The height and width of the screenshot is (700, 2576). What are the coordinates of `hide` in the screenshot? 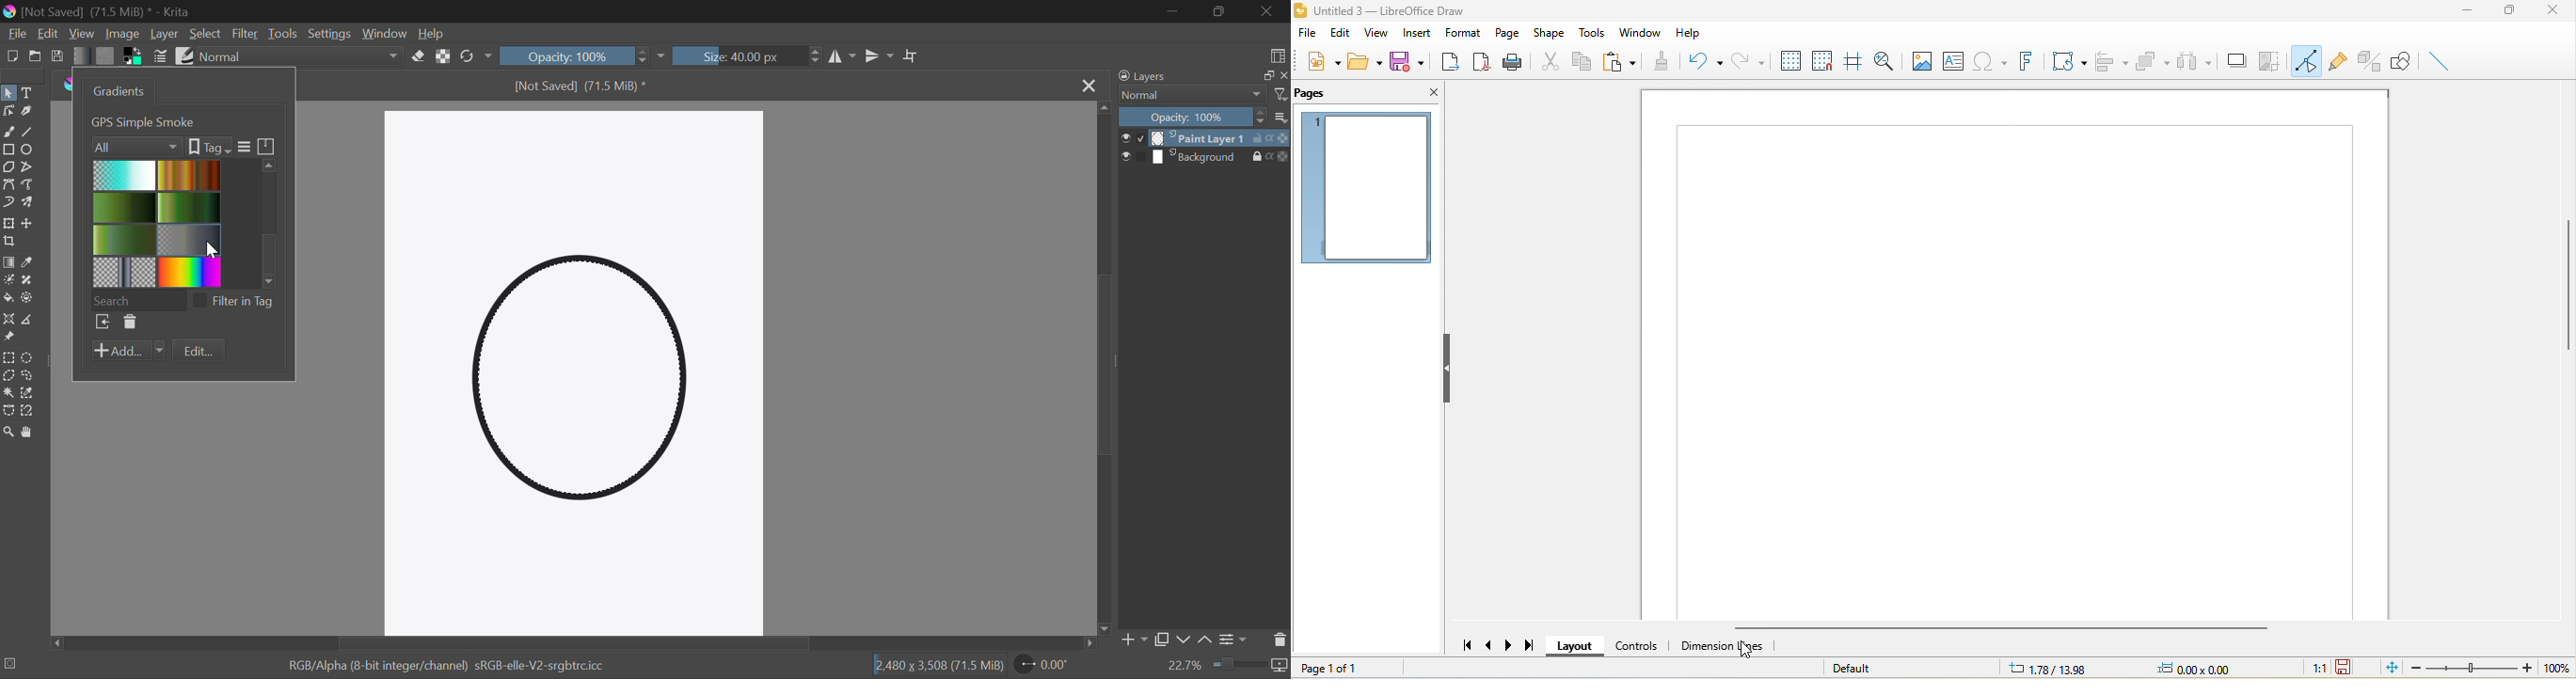 It's located at (1446, 367).